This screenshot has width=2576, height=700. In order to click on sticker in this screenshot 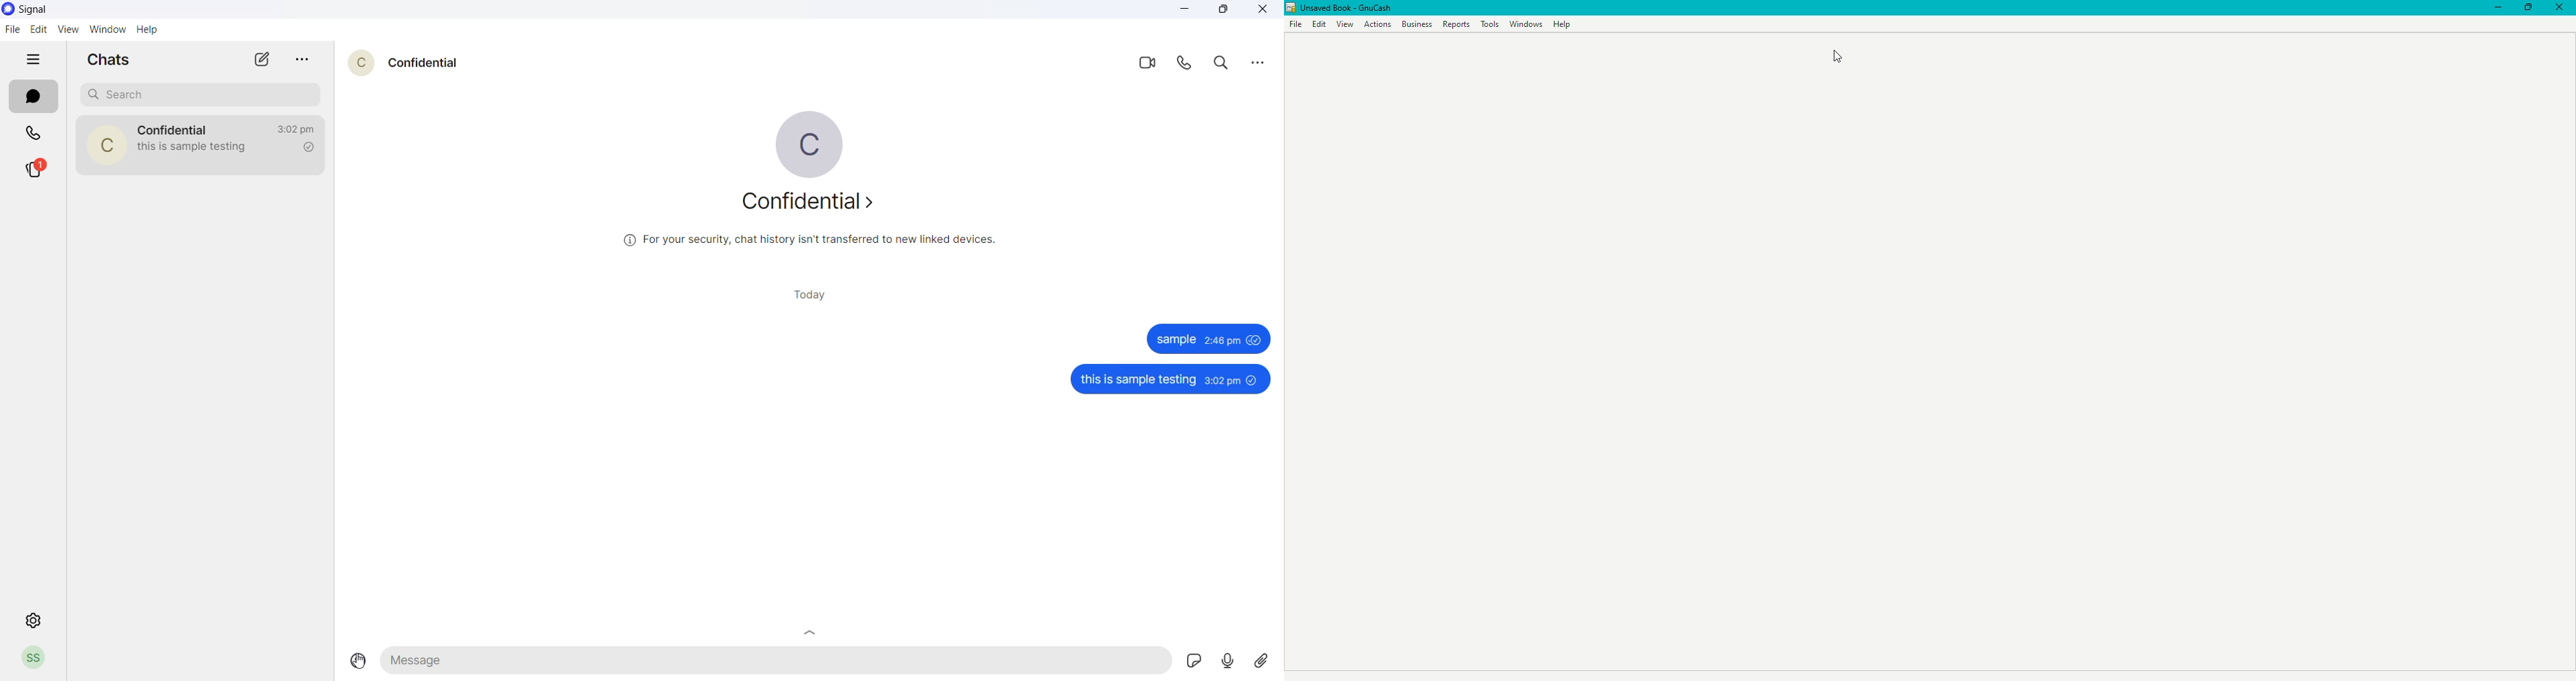, I will do `click(1194, 662)`.